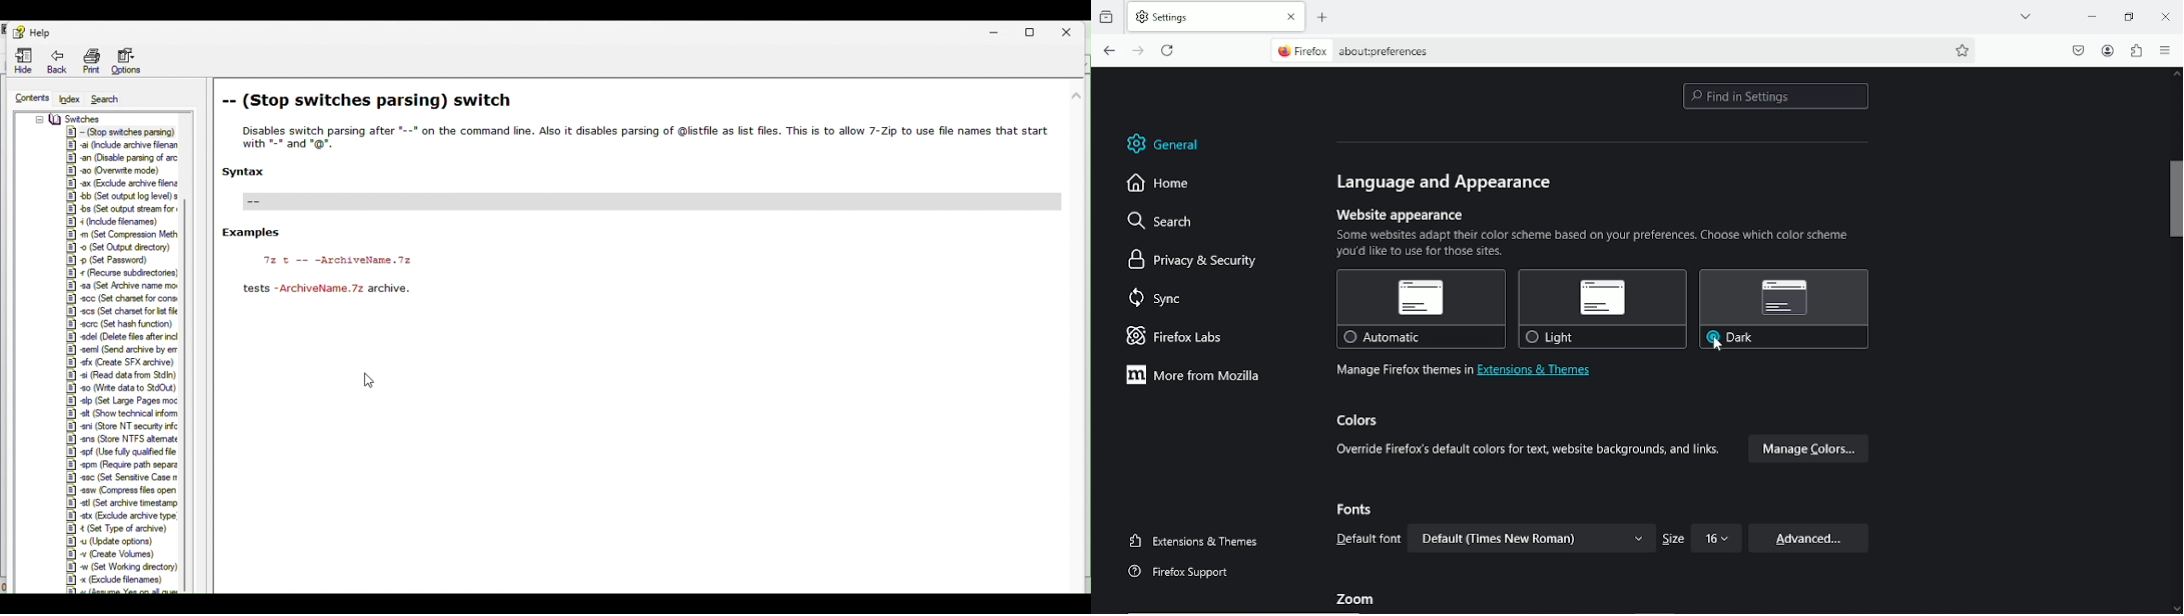  What do you see at coordinates (1365, 50) in the screenshot?
I see `current page` at bounding box center [1365, 50].